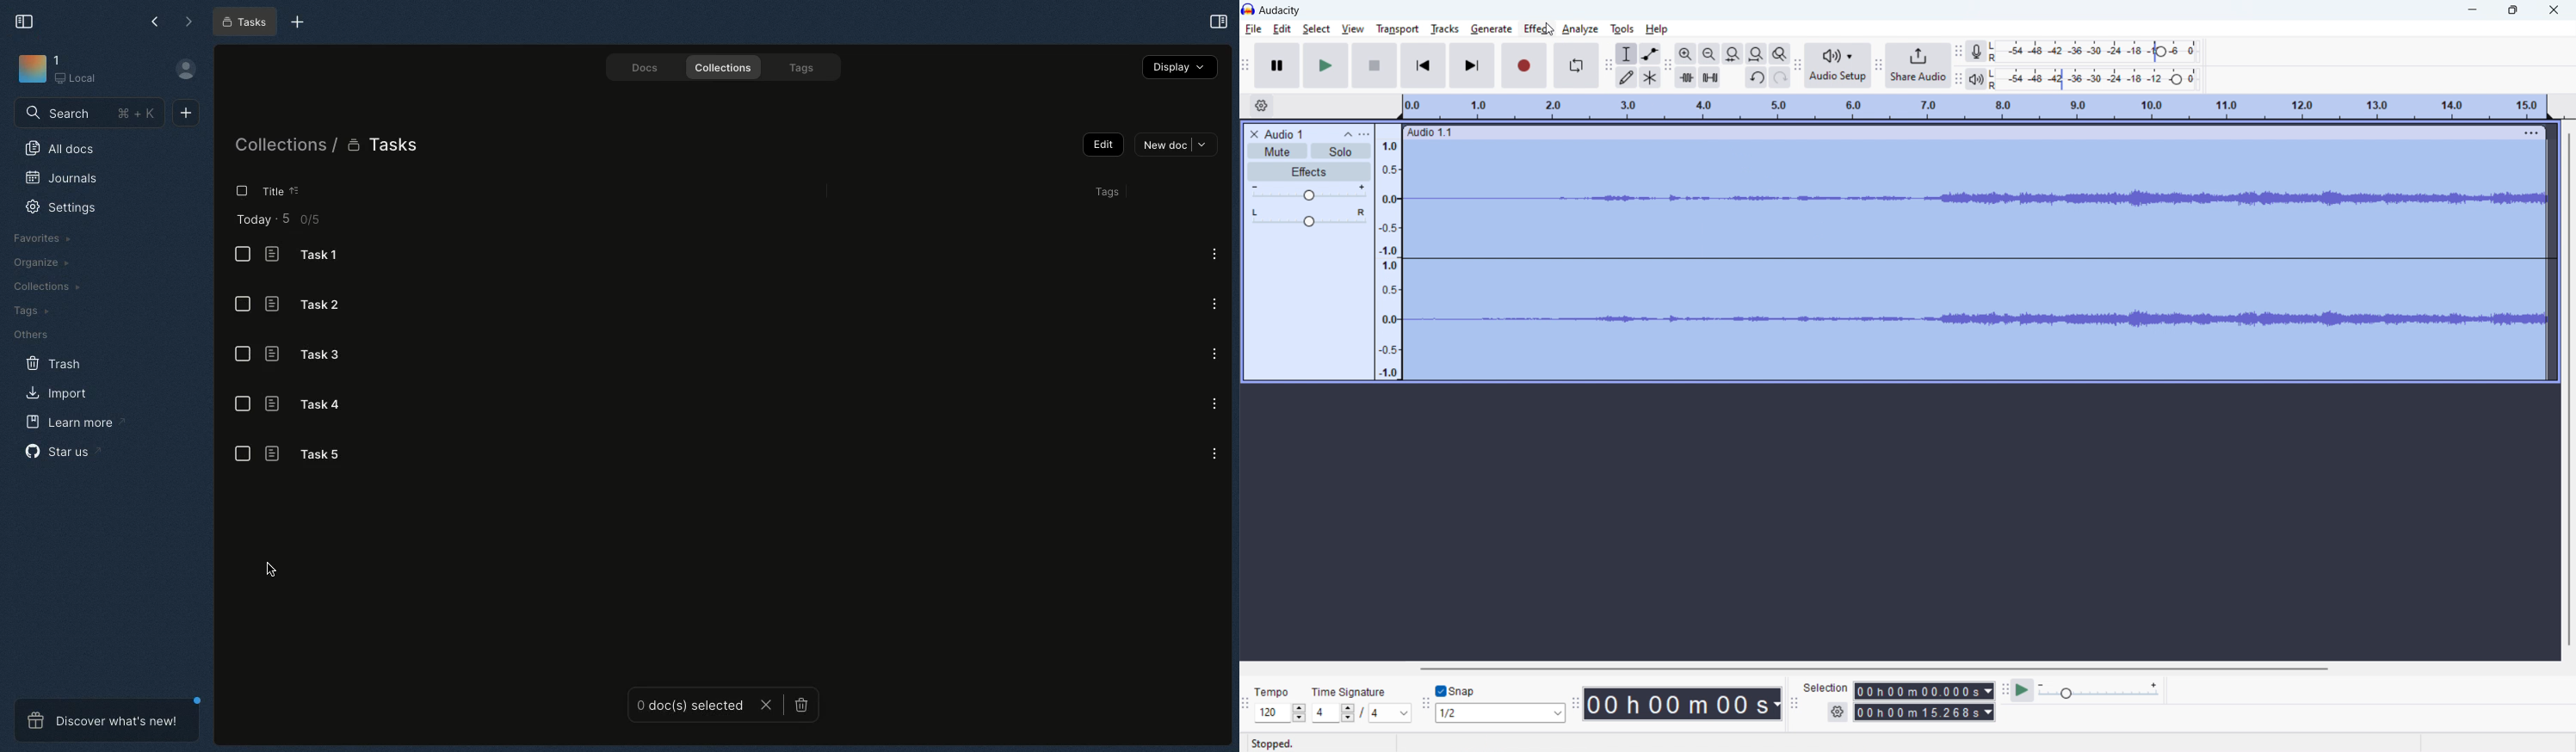 The image size is (2576, 756). Describe the element at coordinates (1353, 29) in the screenshot. I see `view` at that location.